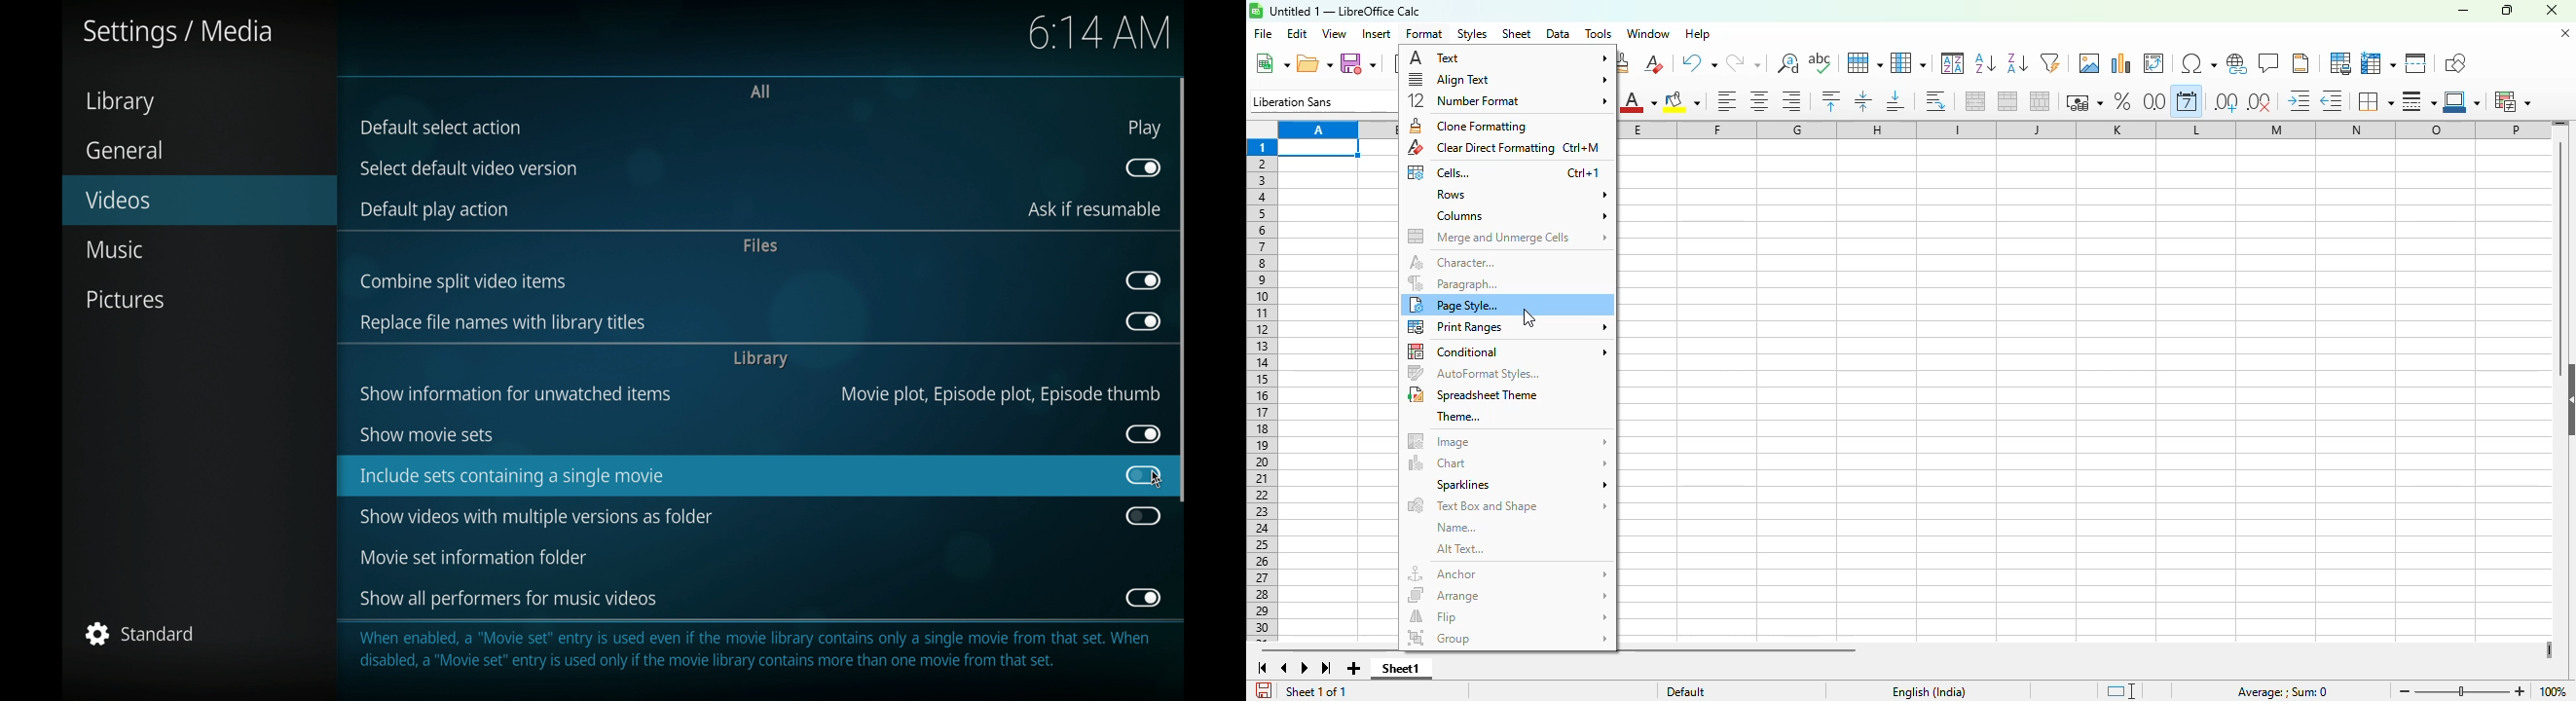 This screenshot has width=2576, height=728. I want to click on movie plot, so click(1000, 395).